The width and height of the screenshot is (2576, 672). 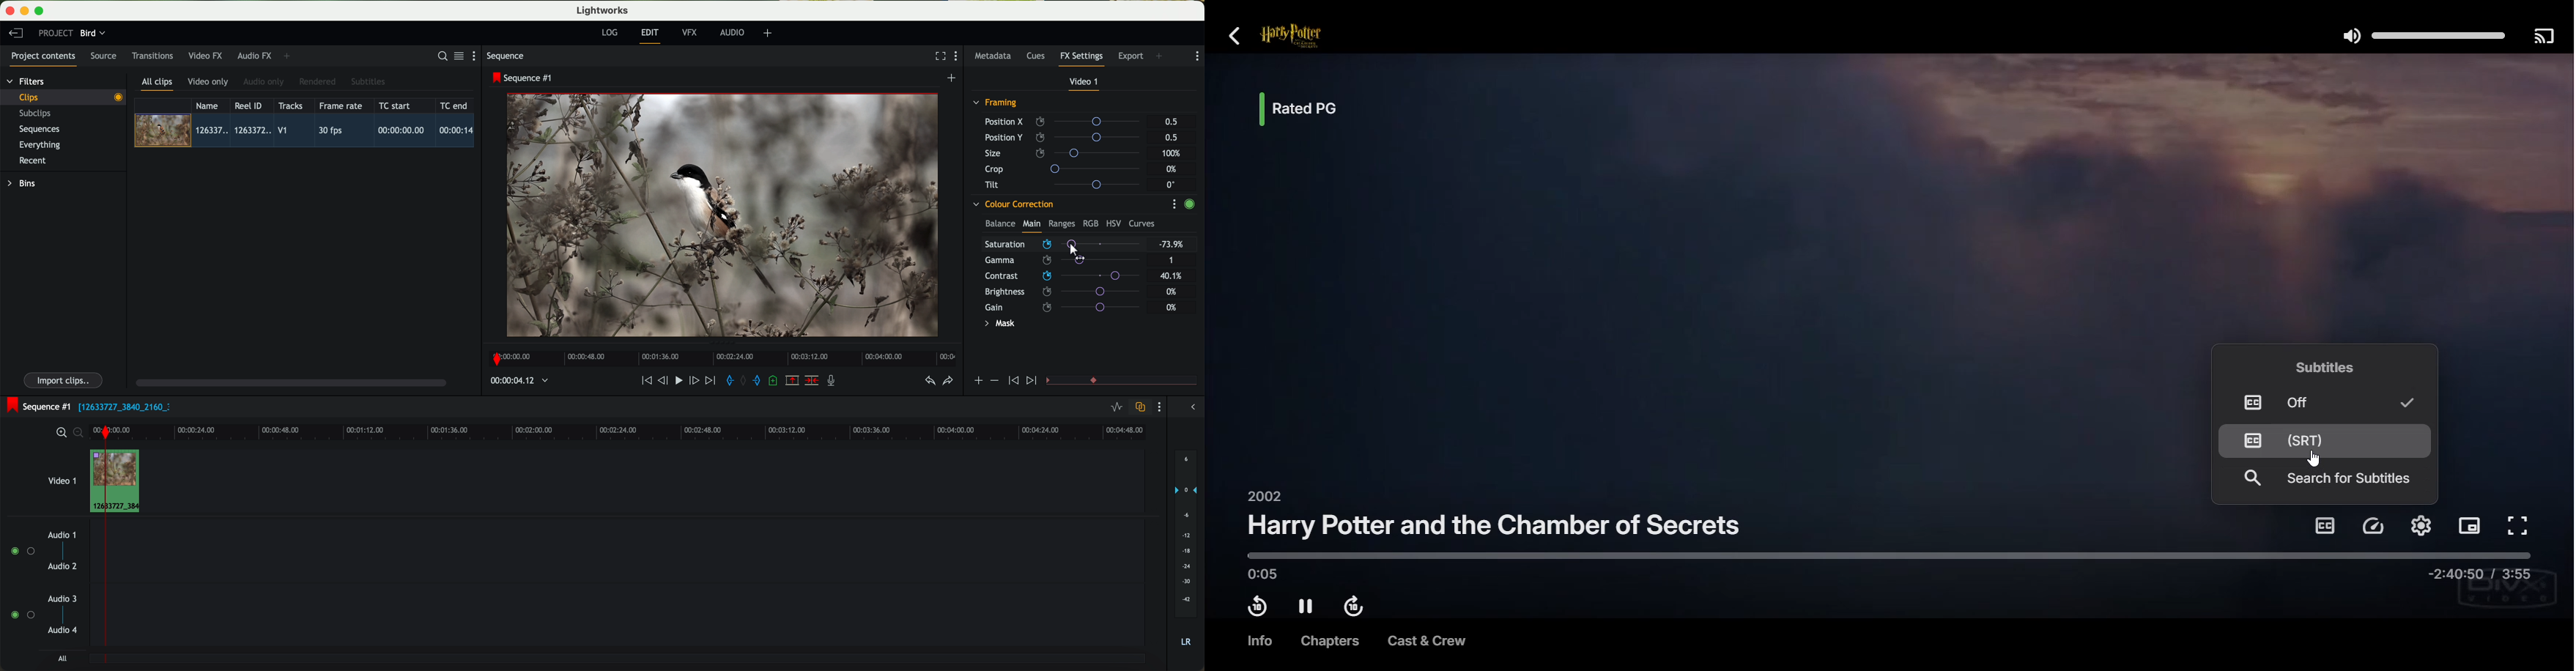 I want to click on zoom out, so click(x=79, y=434).